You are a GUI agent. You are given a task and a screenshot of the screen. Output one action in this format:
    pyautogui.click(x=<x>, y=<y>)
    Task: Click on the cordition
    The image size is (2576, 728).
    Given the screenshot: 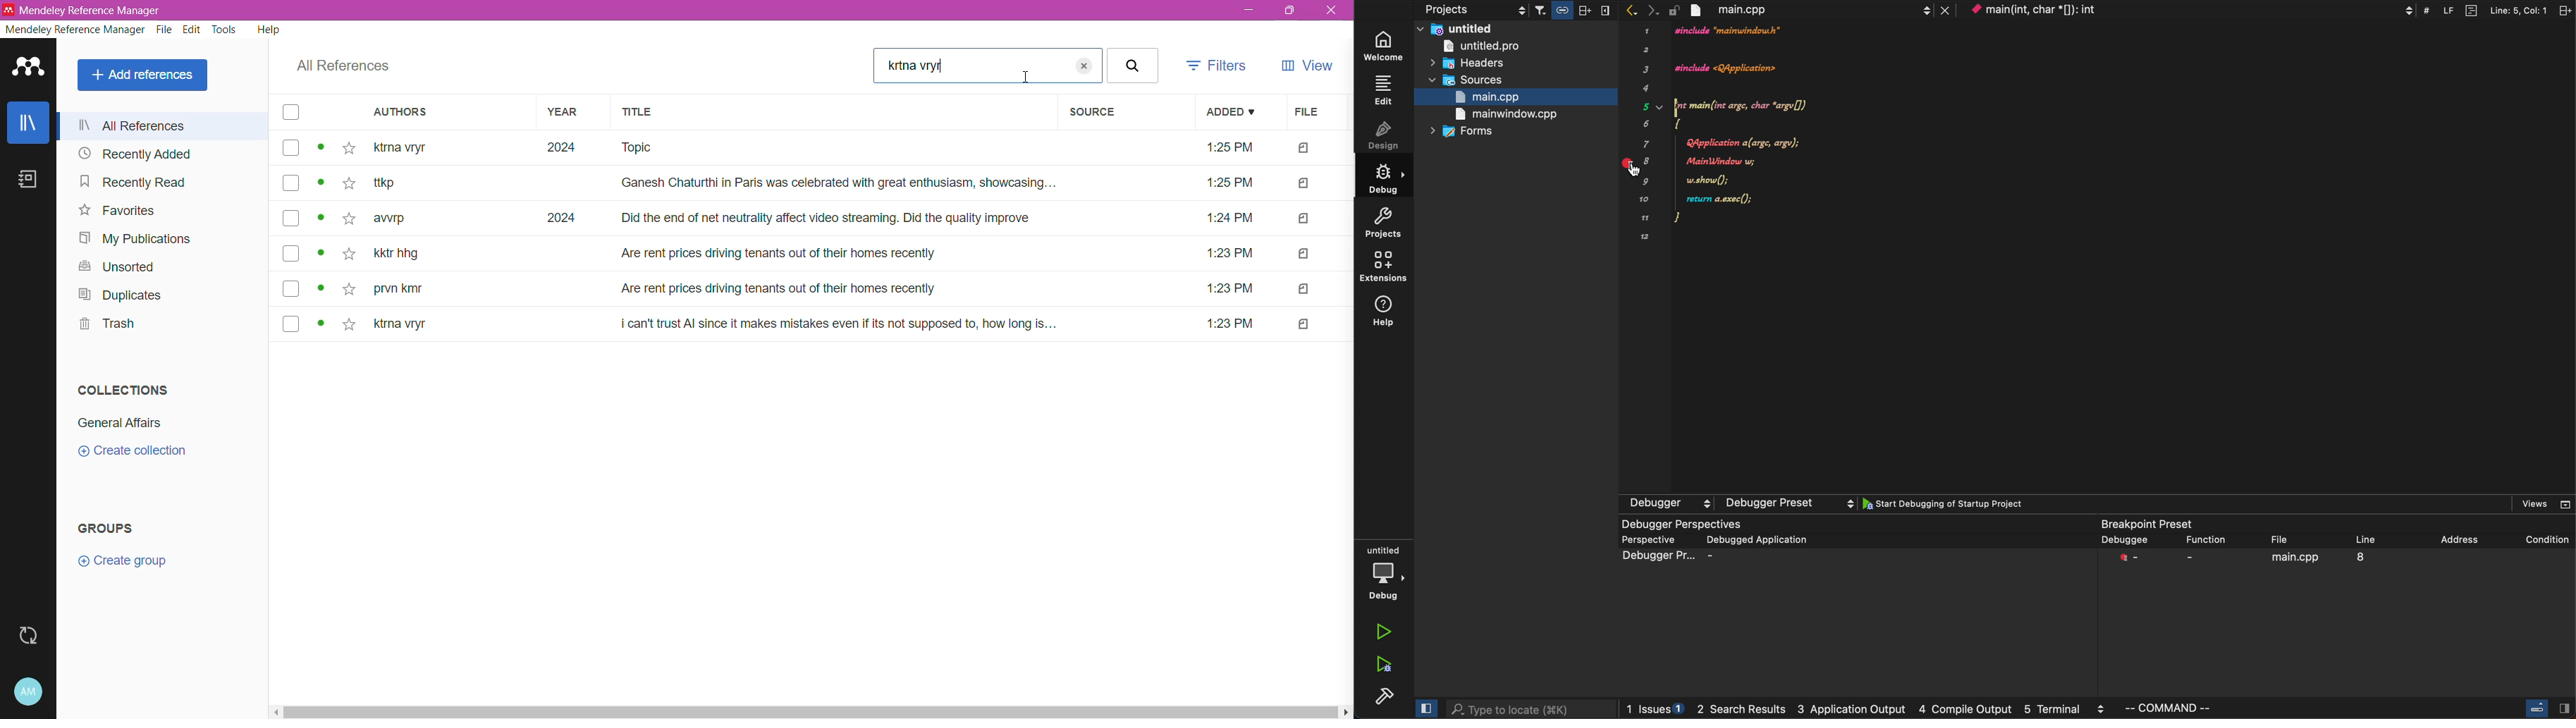 What is the action you would take?
    pyautogui.click(x=2540, y=535)
    